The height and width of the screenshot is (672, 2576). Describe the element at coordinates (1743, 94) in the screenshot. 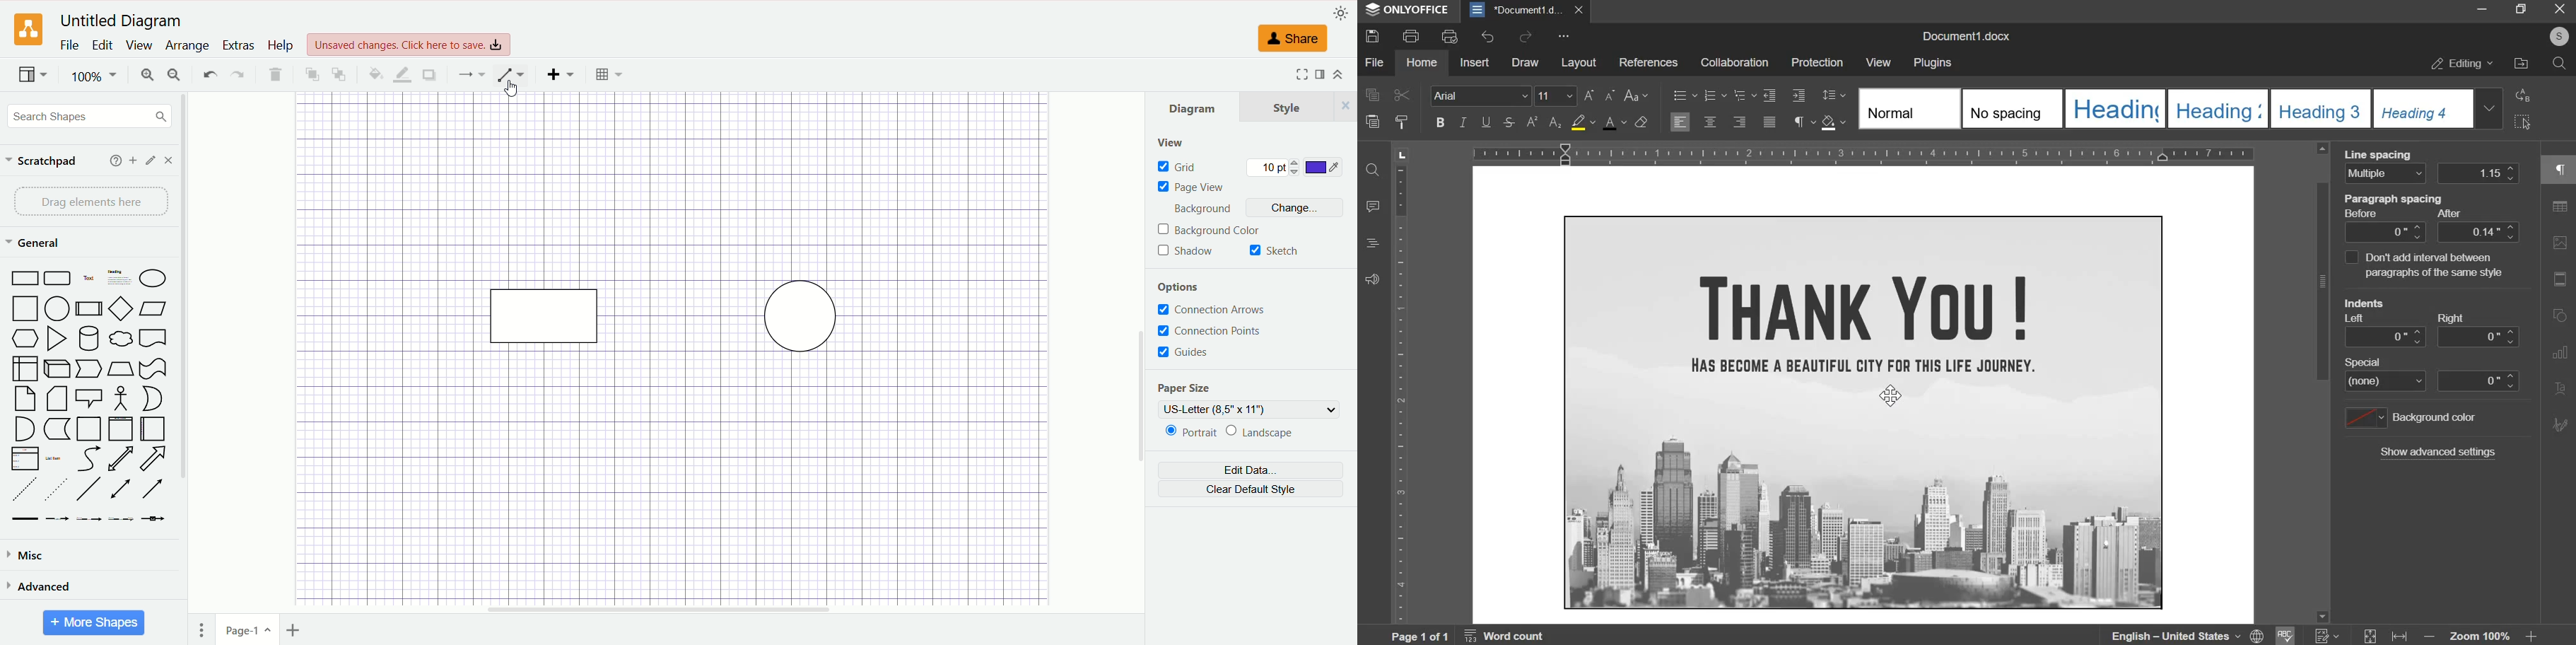

I see `multilevel list` at that location.